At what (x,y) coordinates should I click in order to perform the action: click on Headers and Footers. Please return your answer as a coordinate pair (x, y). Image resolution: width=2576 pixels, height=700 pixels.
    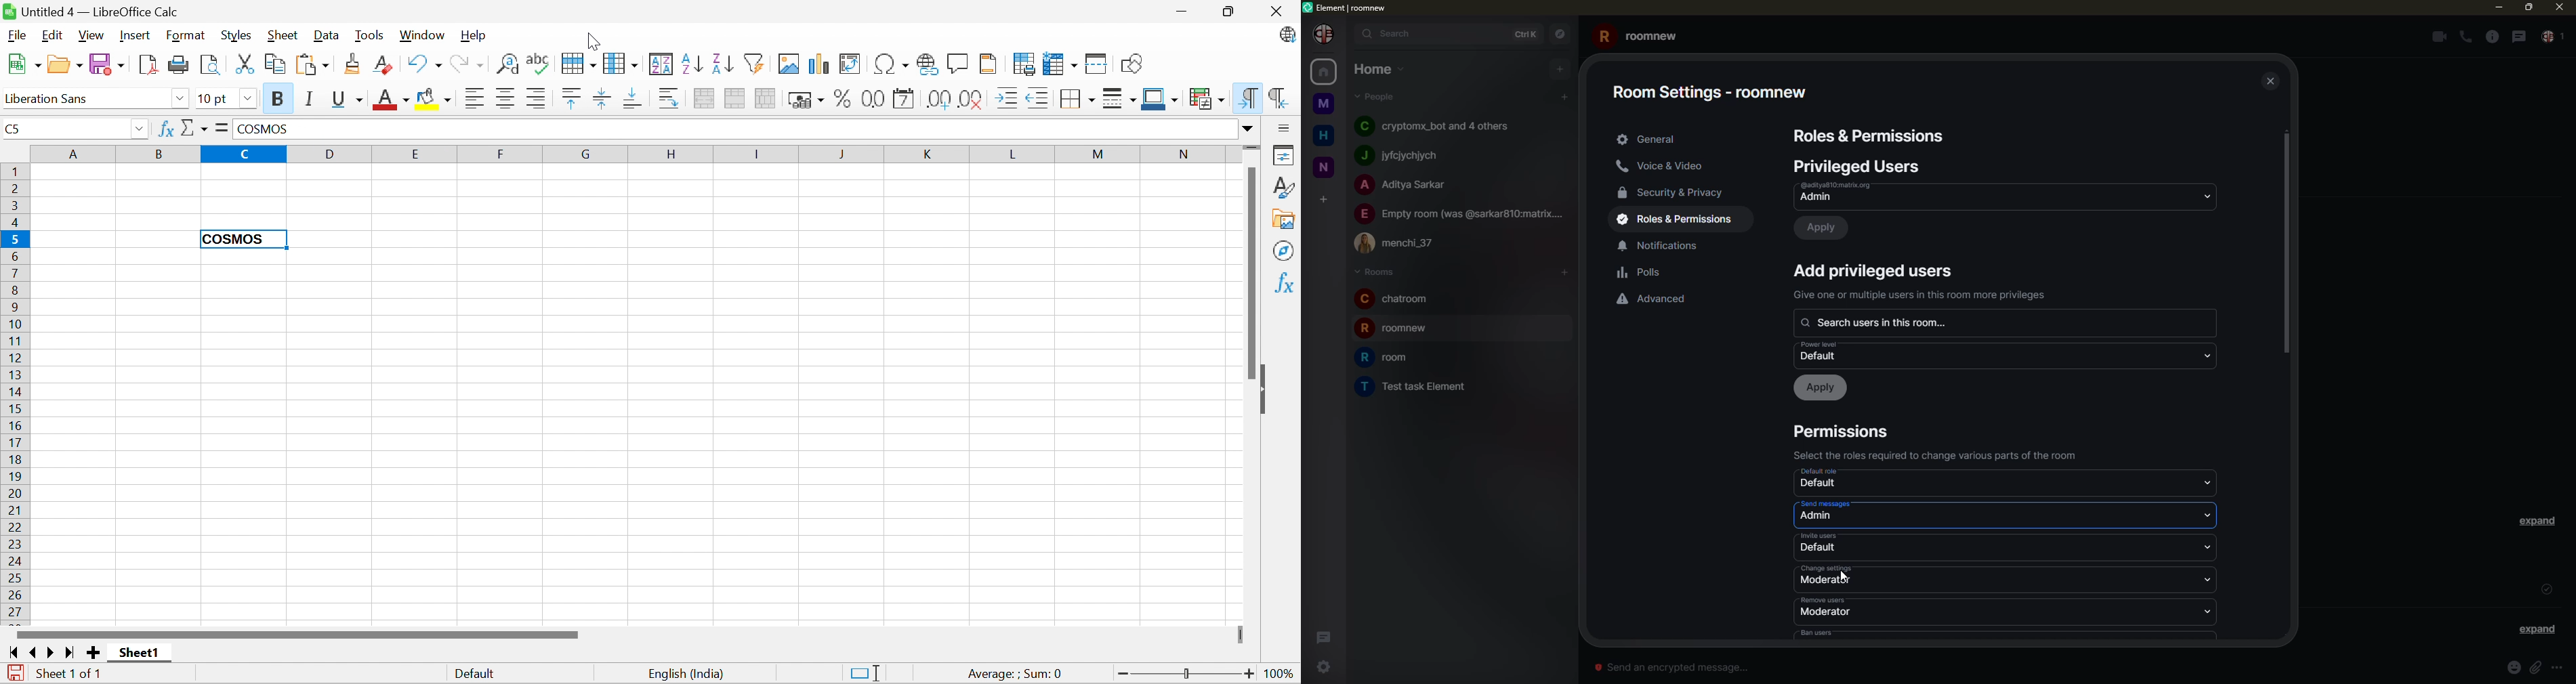
    Looking at the image, I should click on (991, 62).